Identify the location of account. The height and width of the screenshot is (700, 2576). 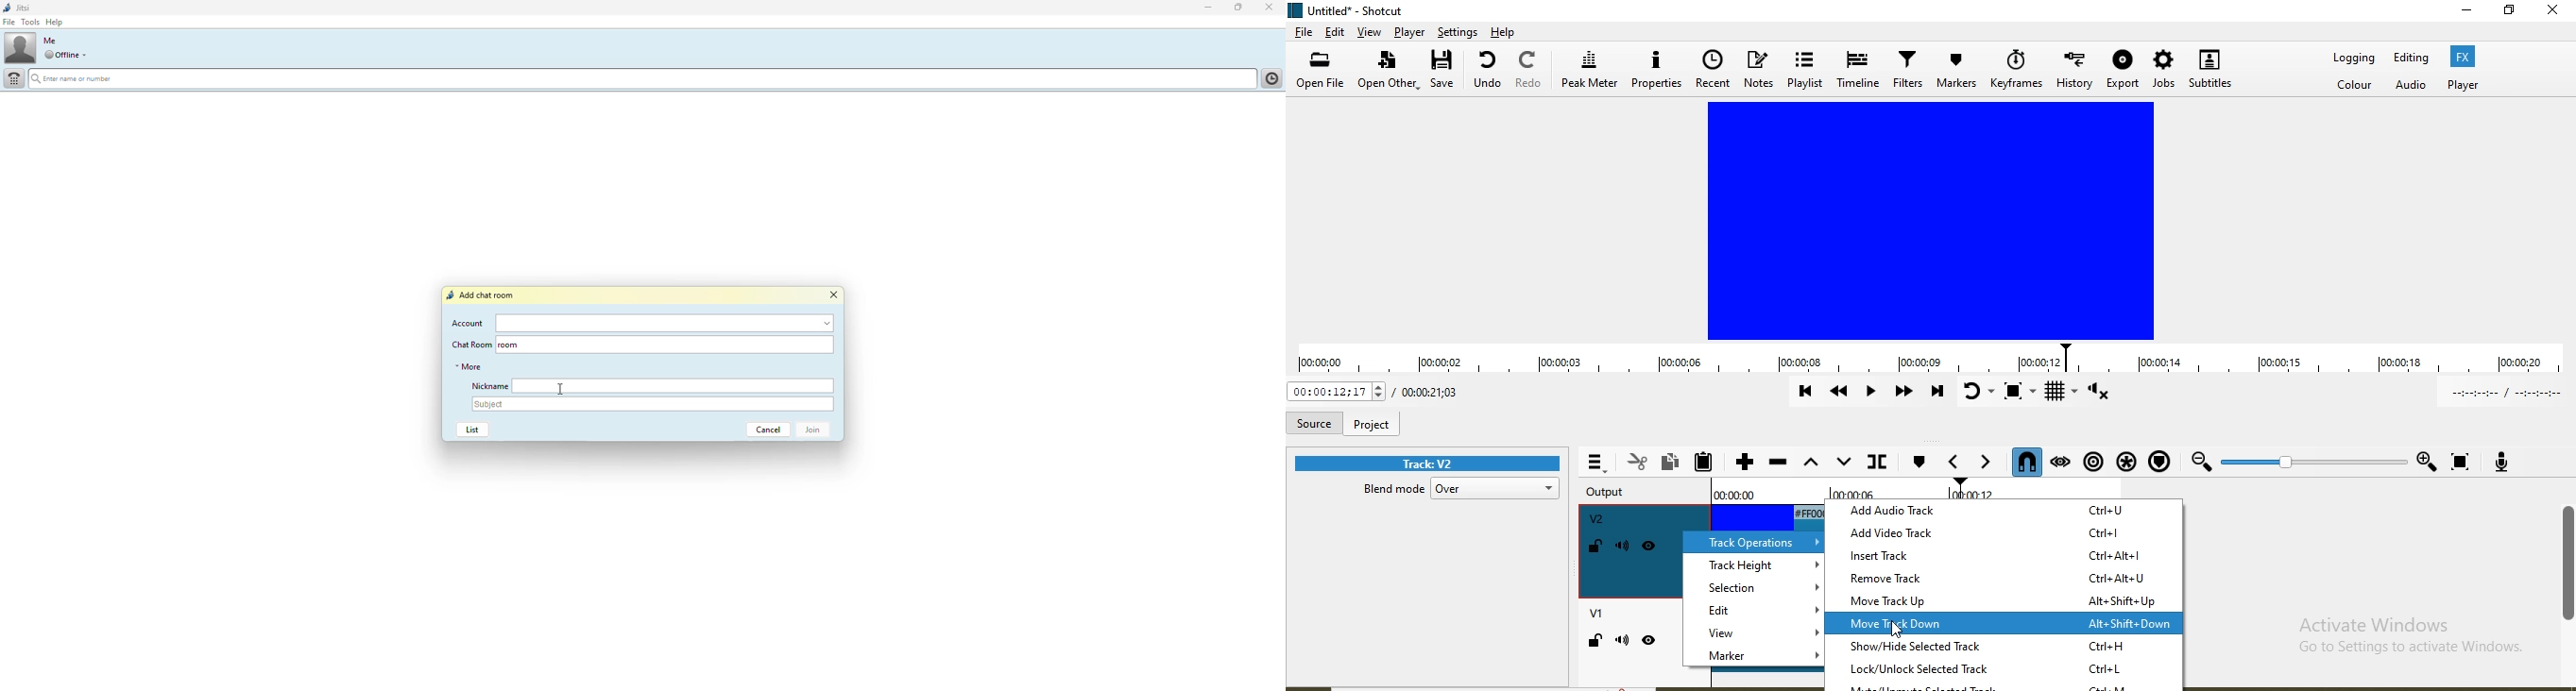
(667, 323).